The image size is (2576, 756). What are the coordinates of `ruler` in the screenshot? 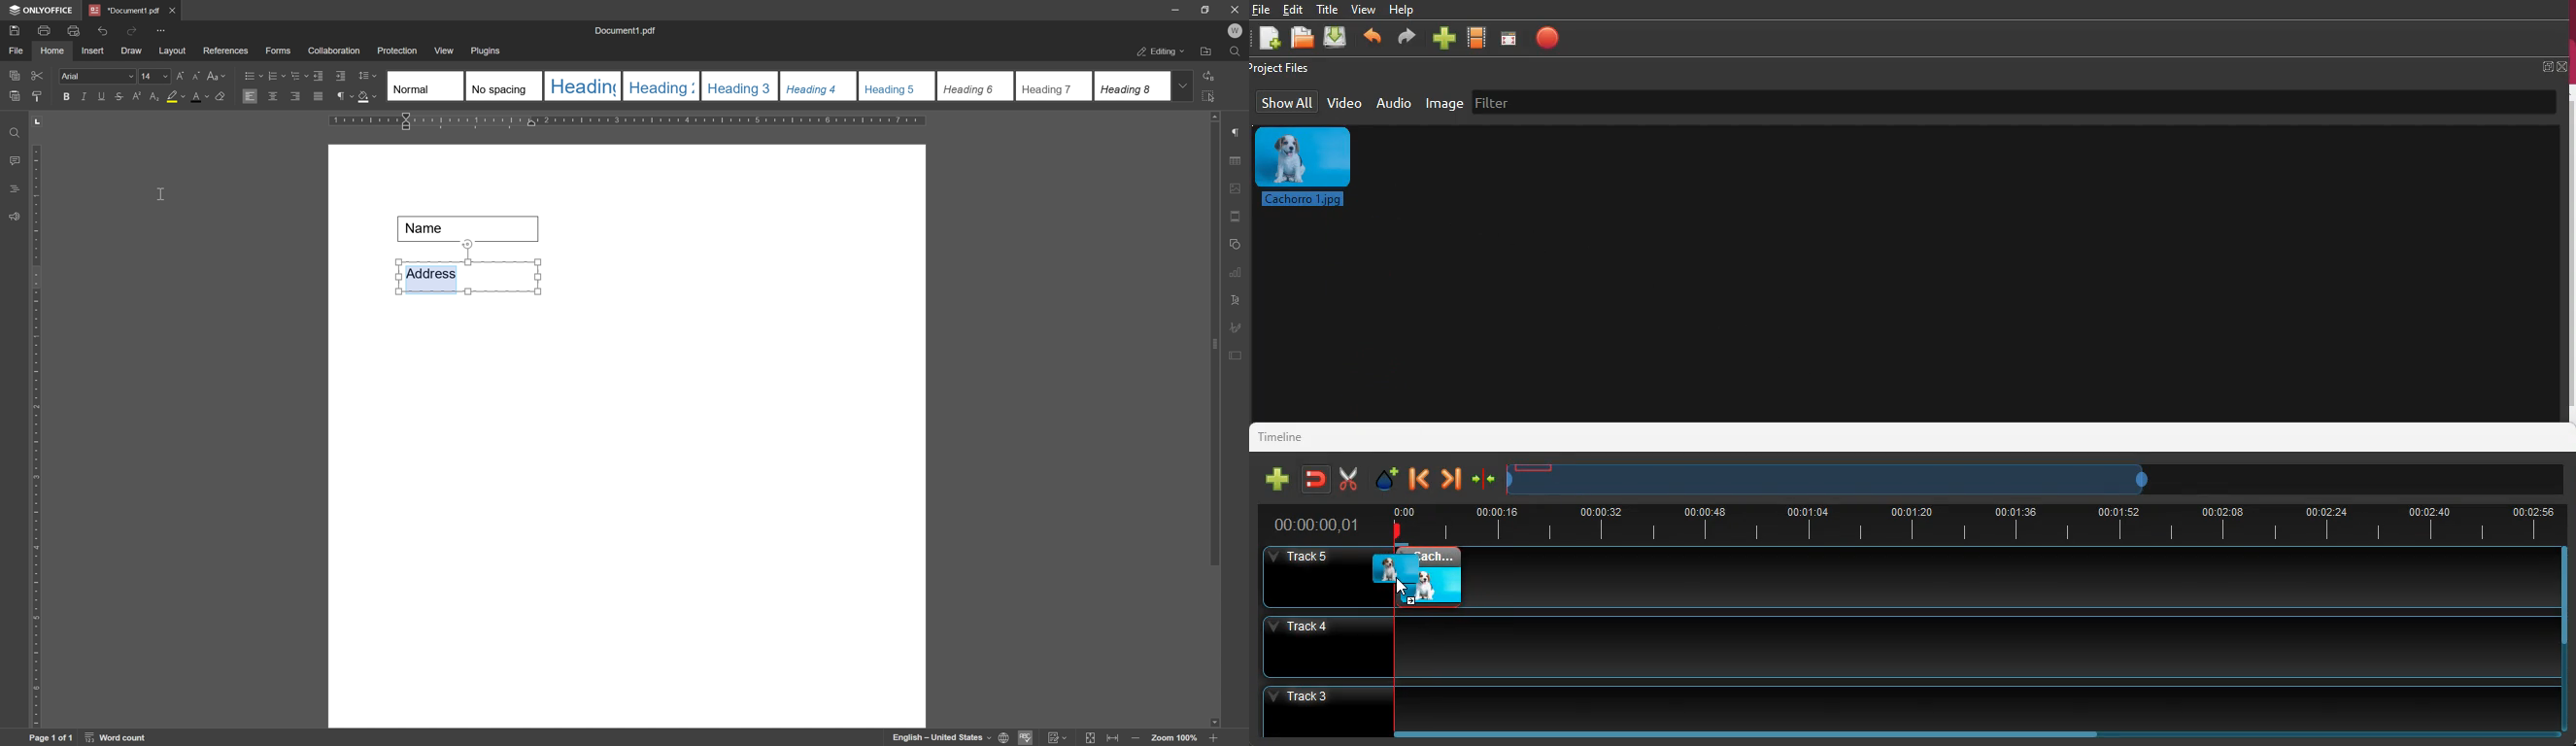 It's located at (35, 434).